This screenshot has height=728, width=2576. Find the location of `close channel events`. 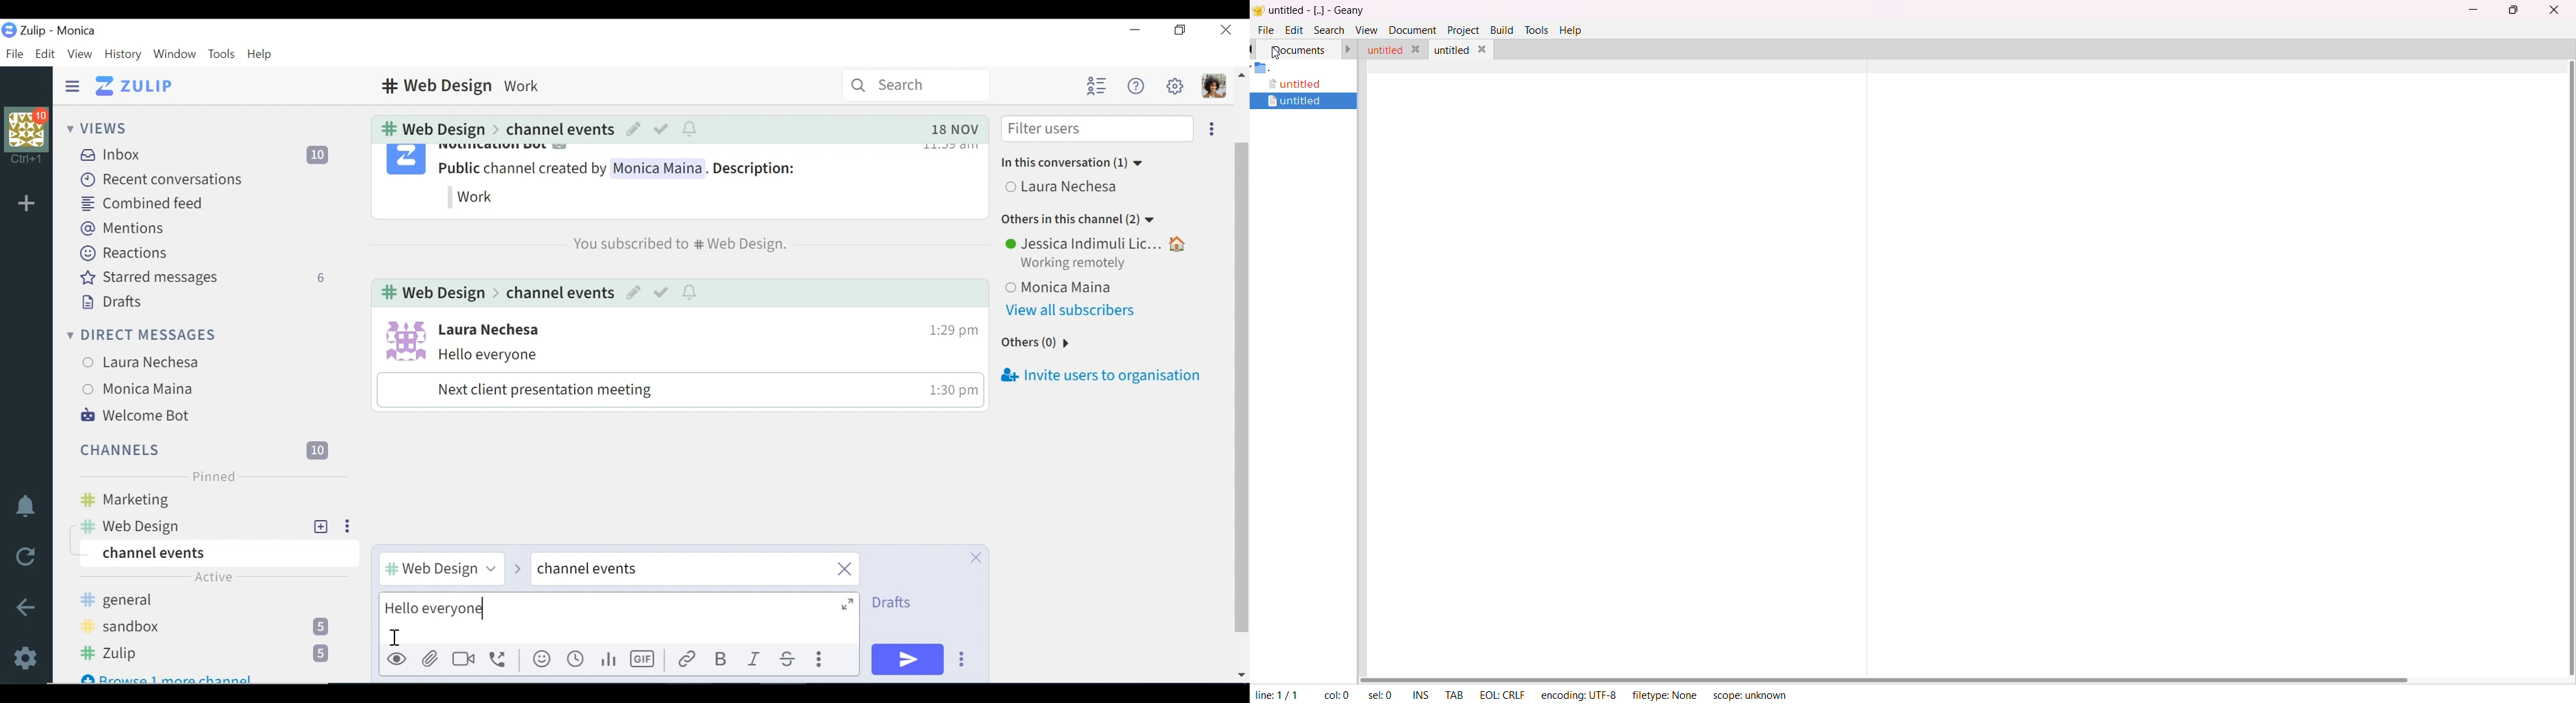

close channel events is located at coordinates (695, 570).